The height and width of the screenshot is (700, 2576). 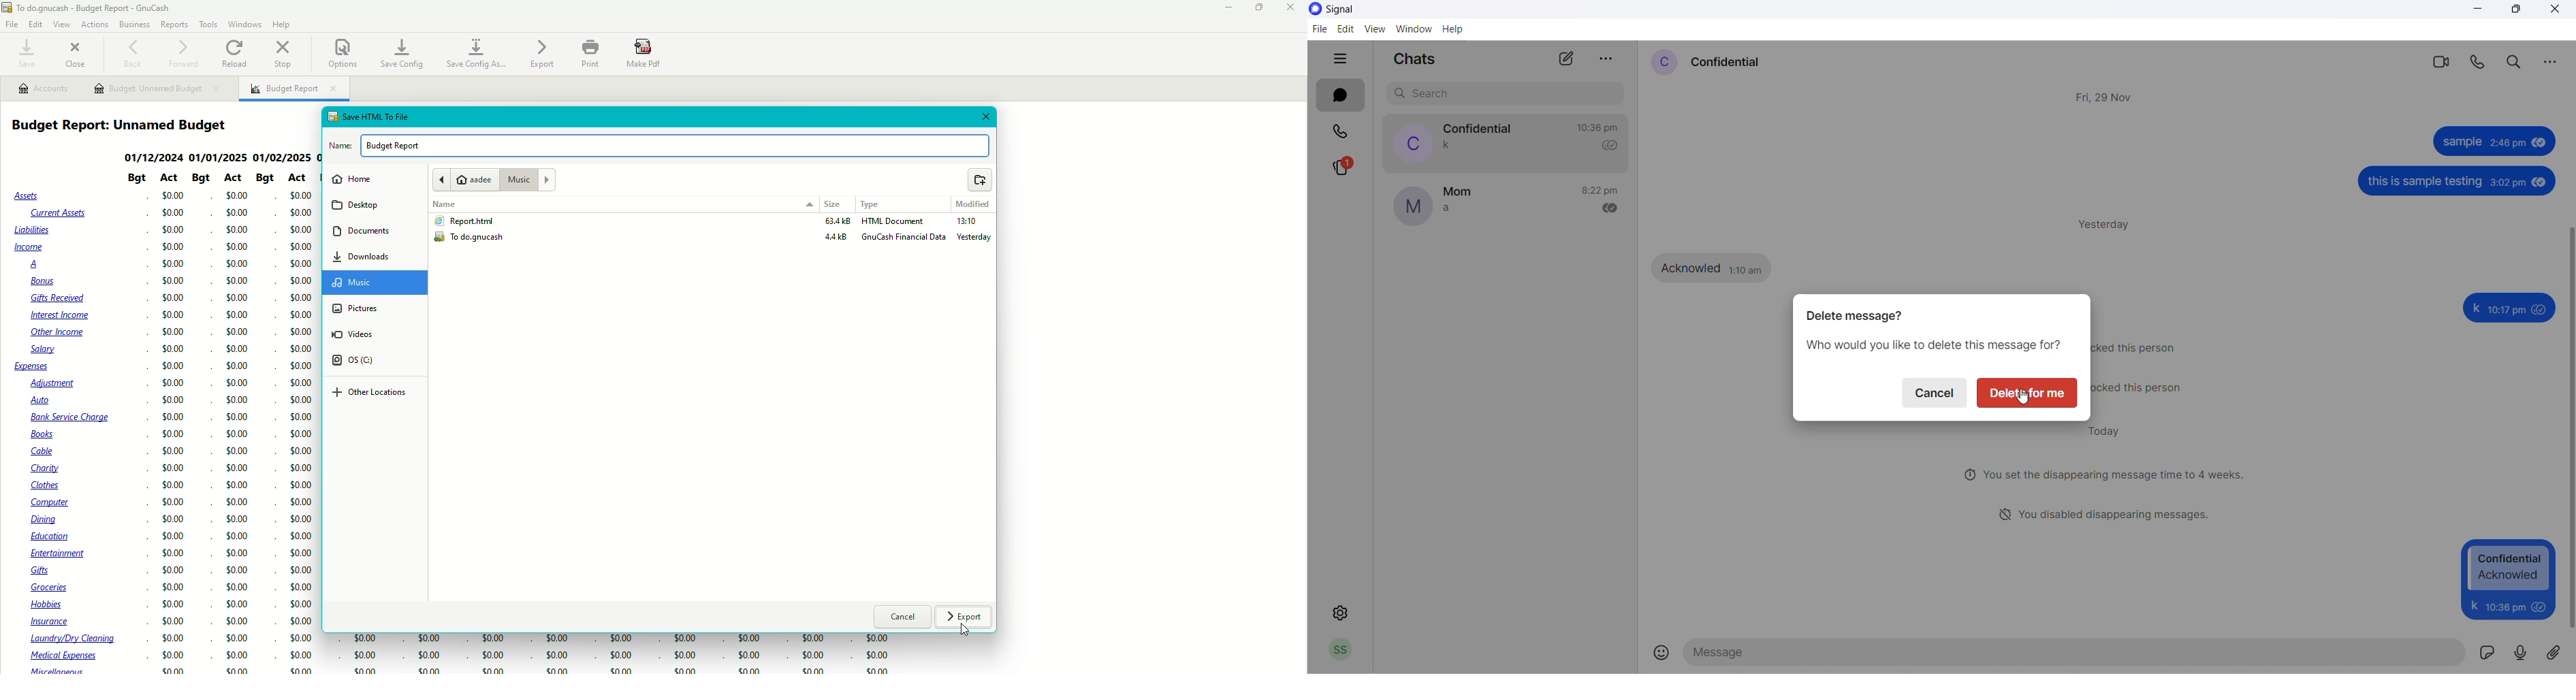 What do you see at coordinates (646, 54) in the screenshot?
I see `Make PDF` at bounding box center [646, 54].